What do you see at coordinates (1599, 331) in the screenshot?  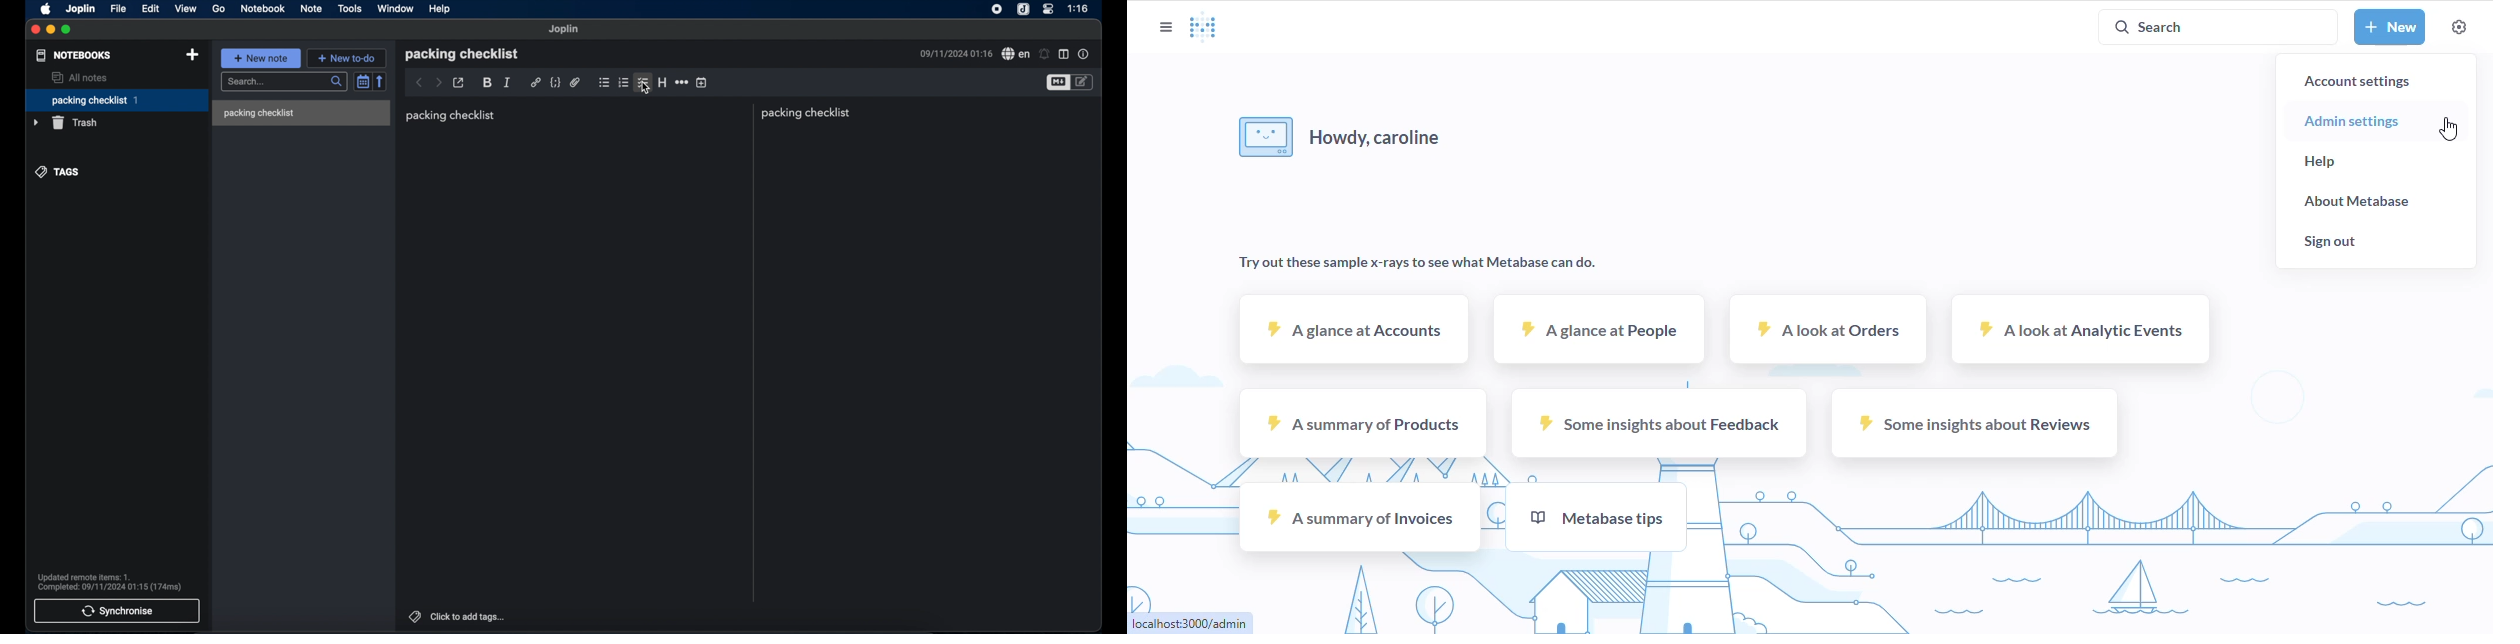 I see `a glance at people` at bounding box center [1599, 331].